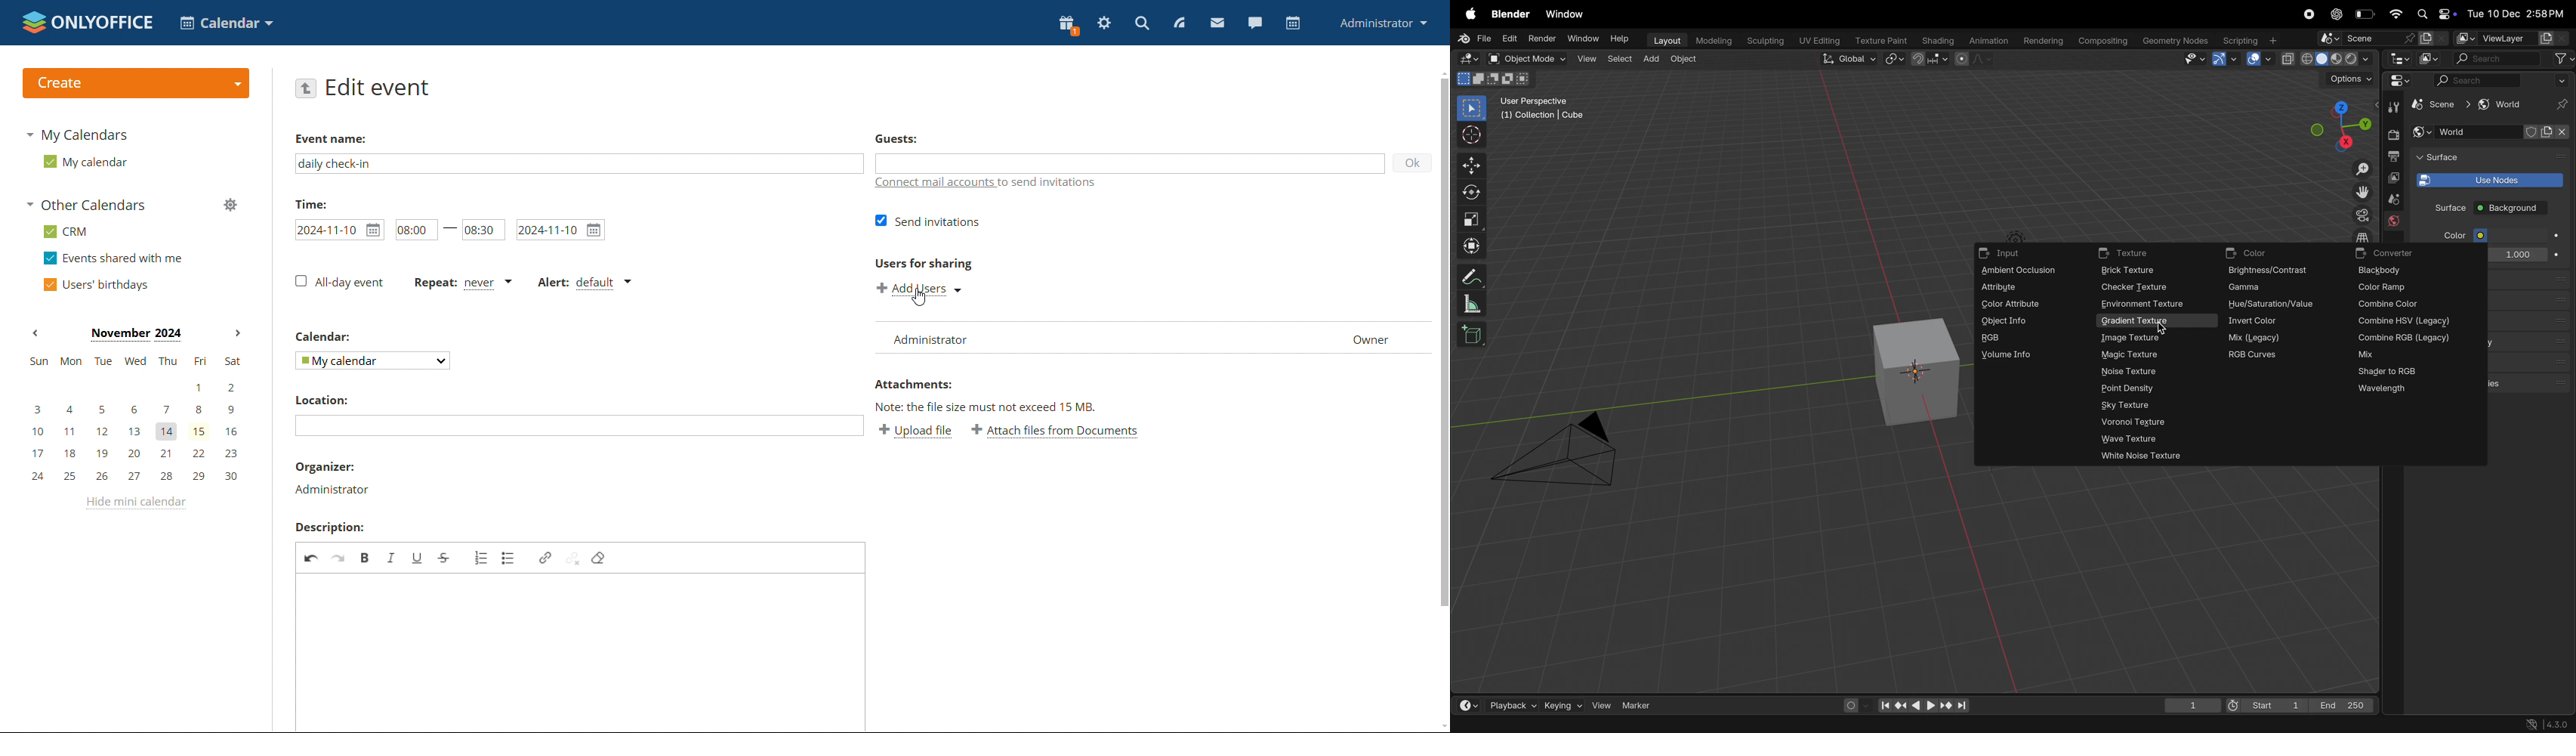 Image resolution: width=2576 pixels, height=756 pixels. What do you see at coordinates (1685, 59) in the screenshot?
I see `Object` at bounding box center [1685, 59].